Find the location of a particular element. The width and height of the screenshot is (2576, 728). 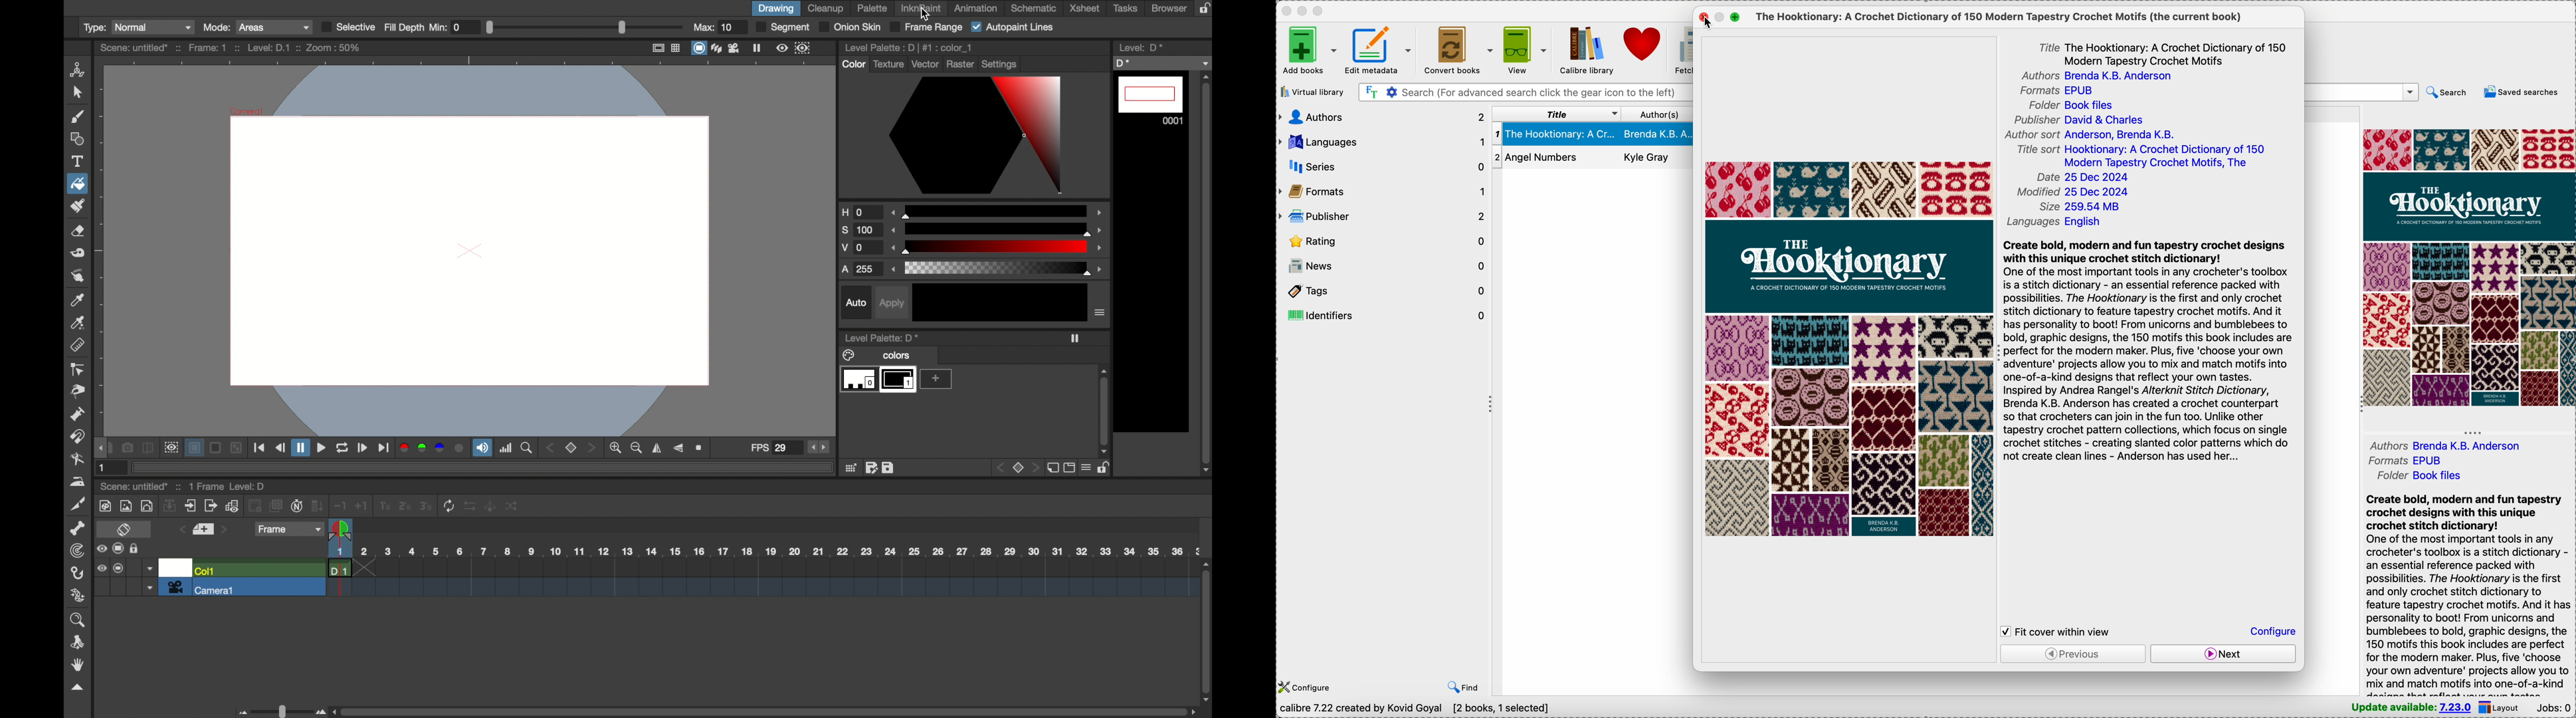

browser is located at coordinates (1169, 8).